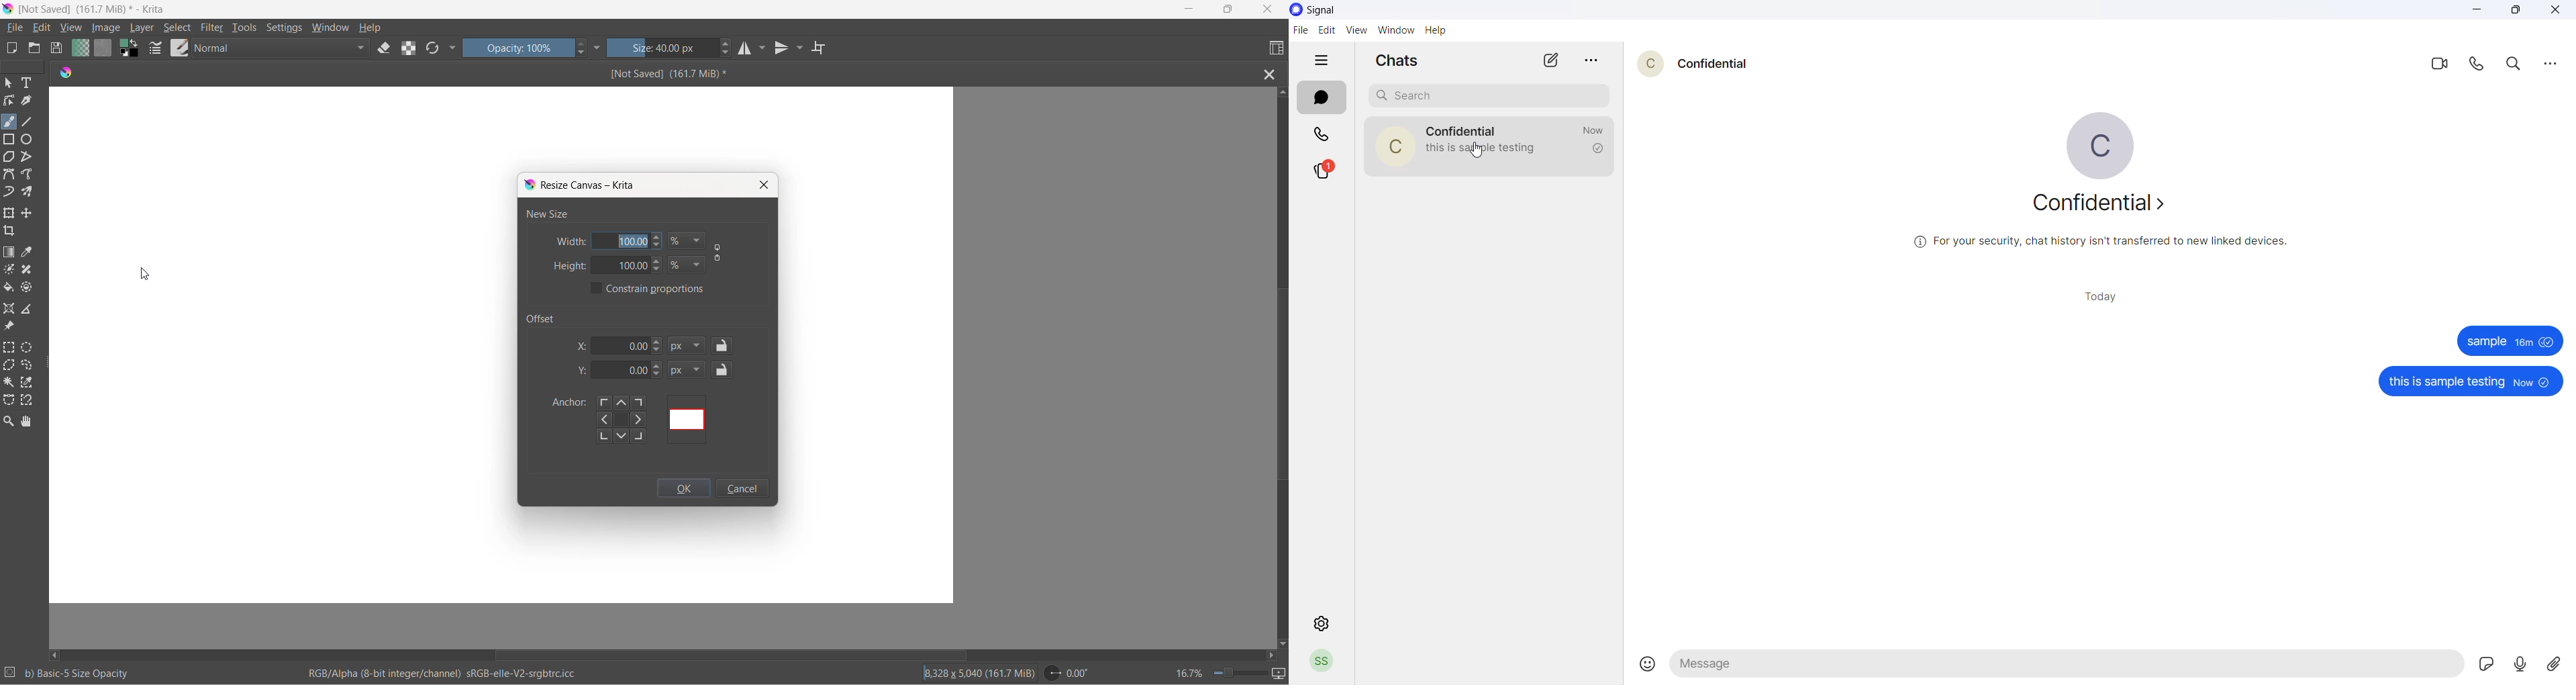 This screenshot has height=700, width=2576. What do you see at coordinates (1227, 9) in the screenshot?
I see `maximize` at bounding box center [1227, 9].